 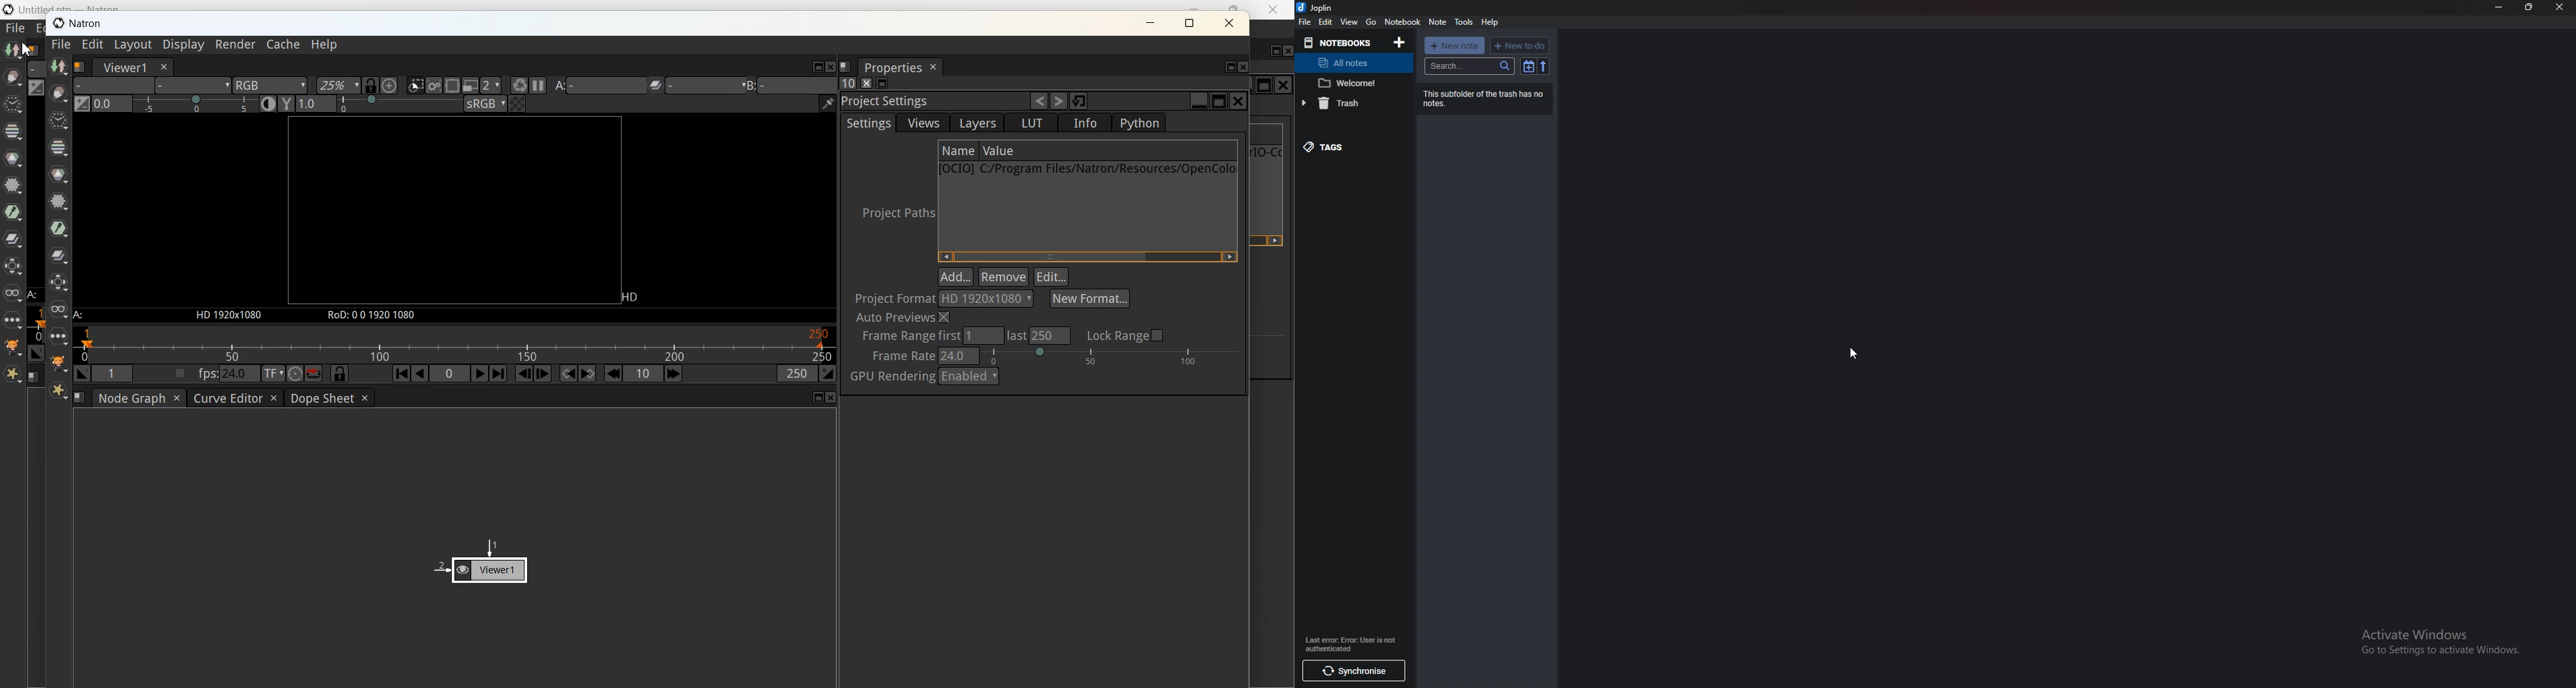 I want to click on All notes, so click(x=1353, y=61).